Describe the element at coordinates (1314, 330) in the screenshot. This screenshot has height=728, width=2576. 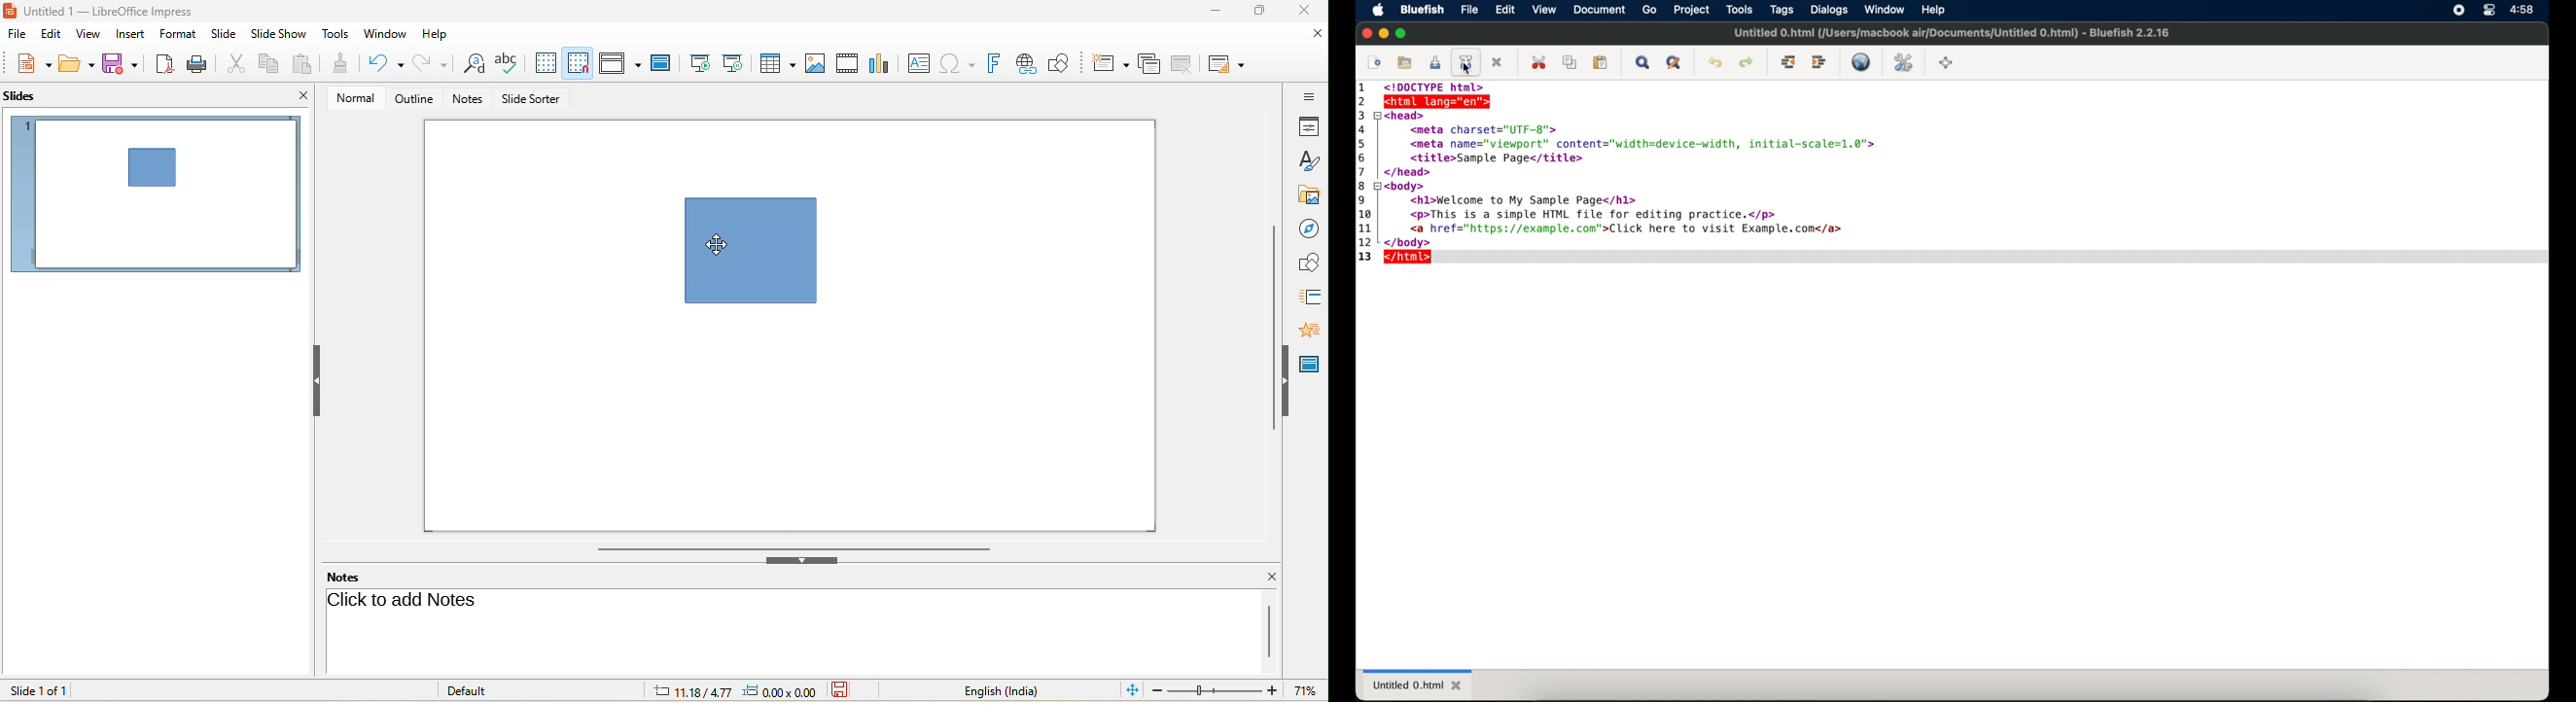
I see `animation` at that location.